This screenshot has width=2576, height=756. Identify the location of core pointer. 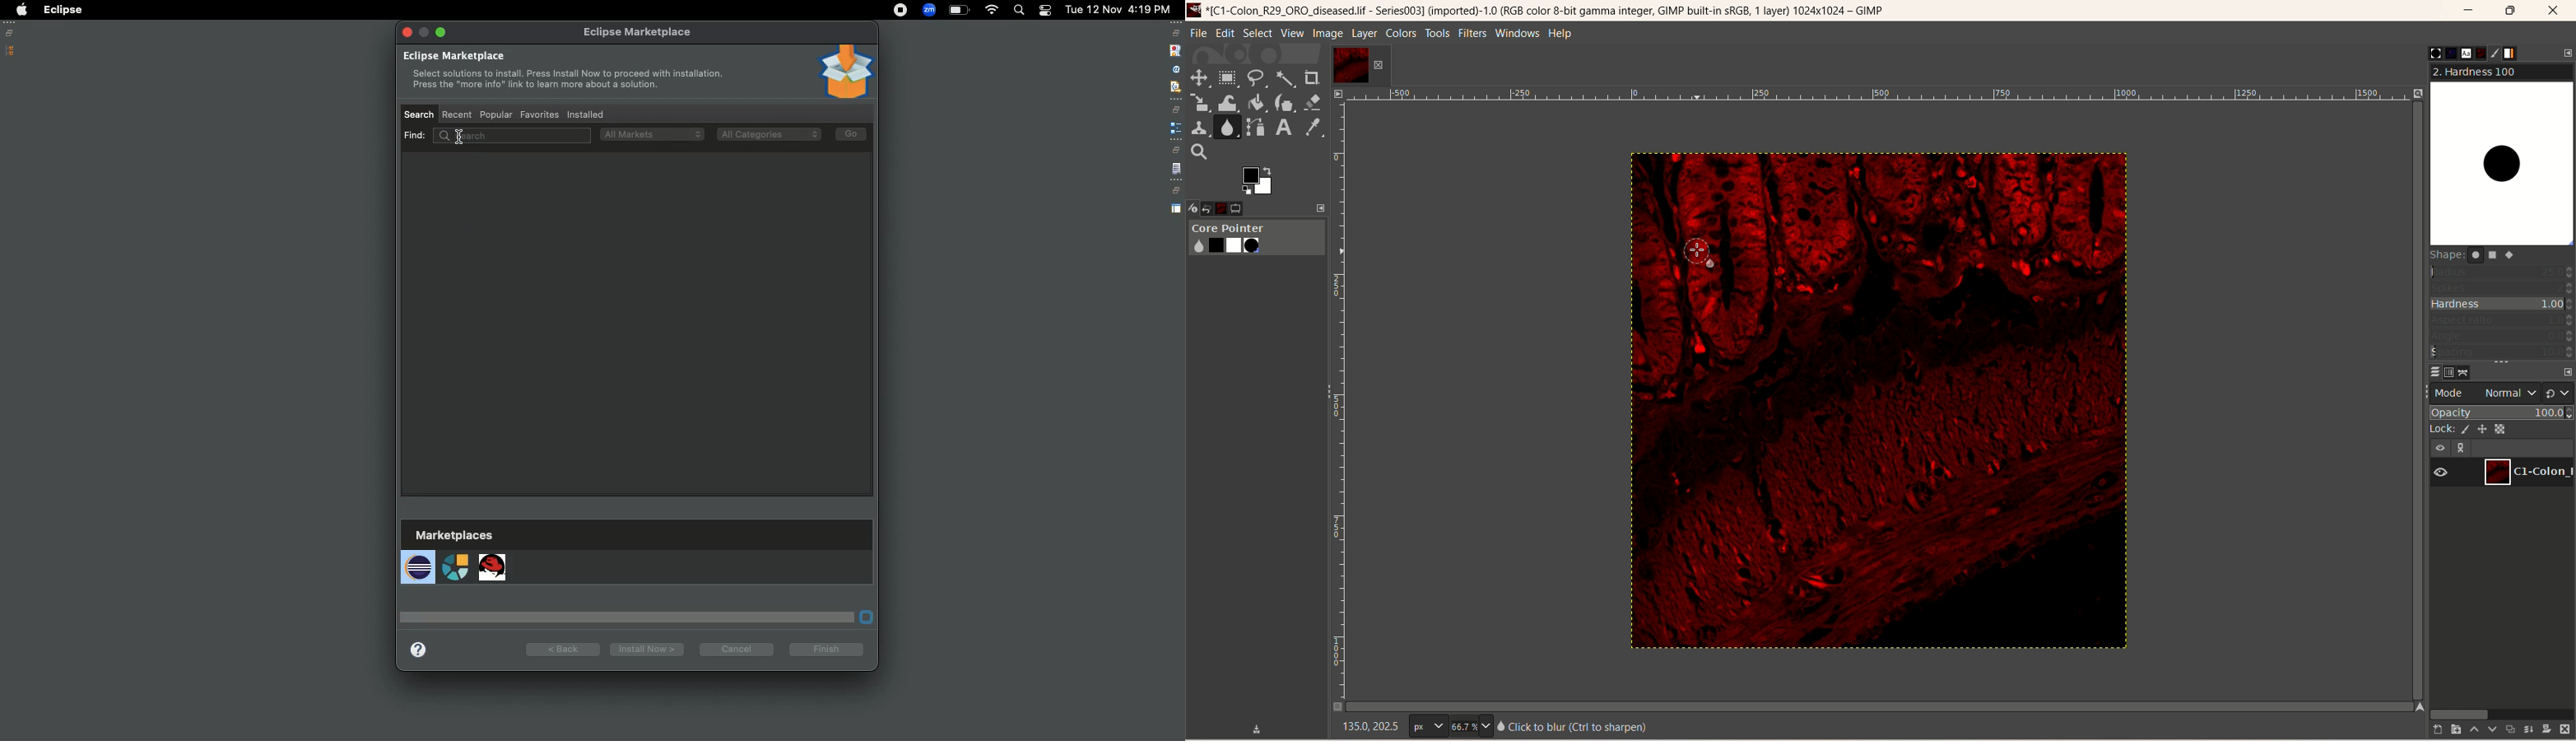
(1256, 239).